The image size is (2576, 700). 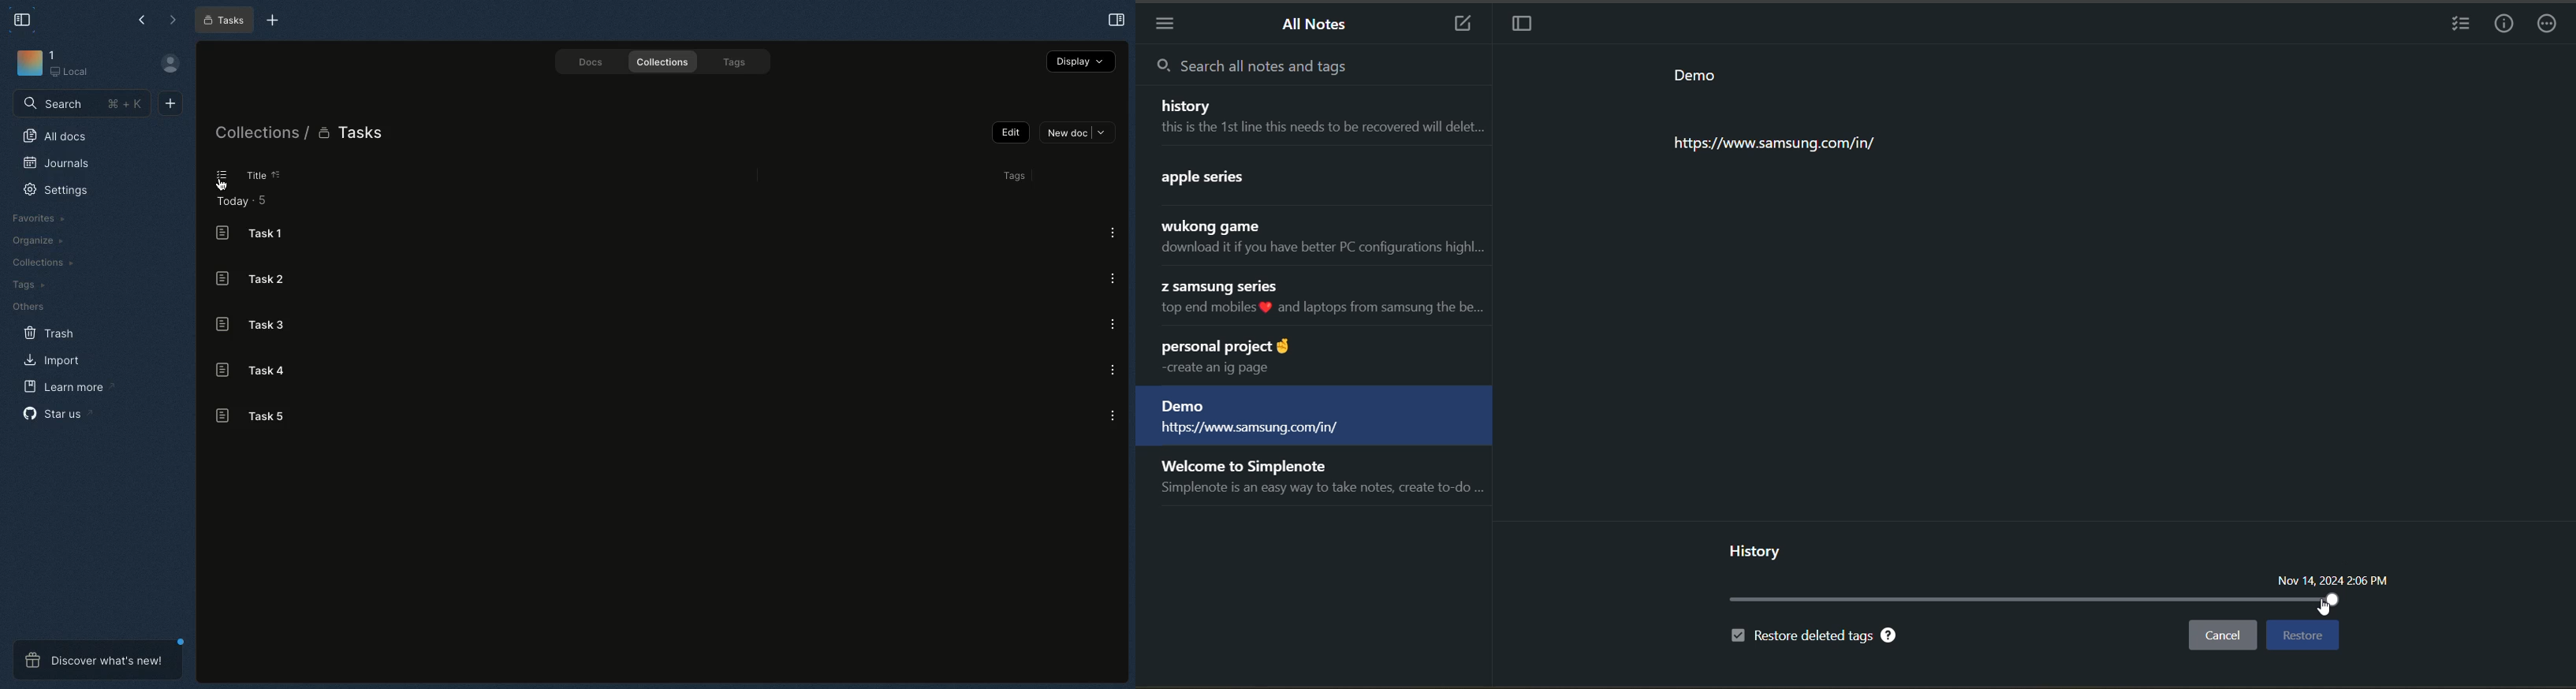 I want to click on Options, so click(x=1111, y=414).